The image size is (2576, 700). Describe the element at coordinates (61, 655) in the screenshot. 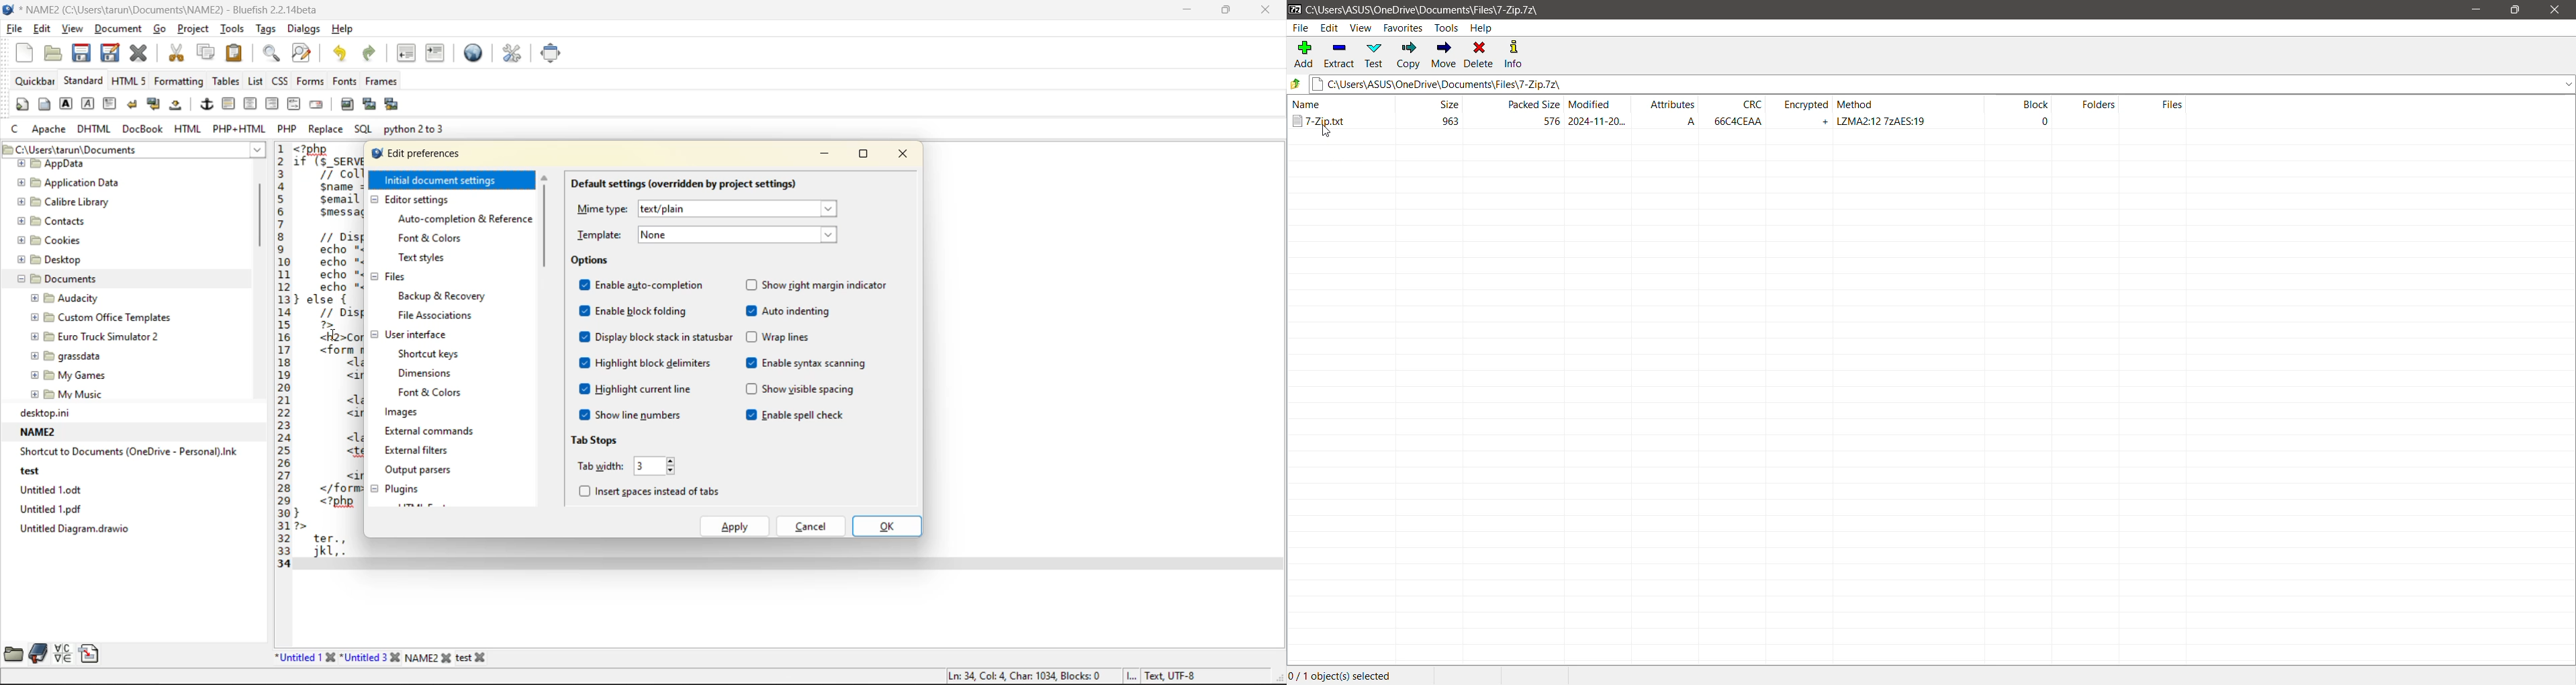

I see `charmap` at that location.